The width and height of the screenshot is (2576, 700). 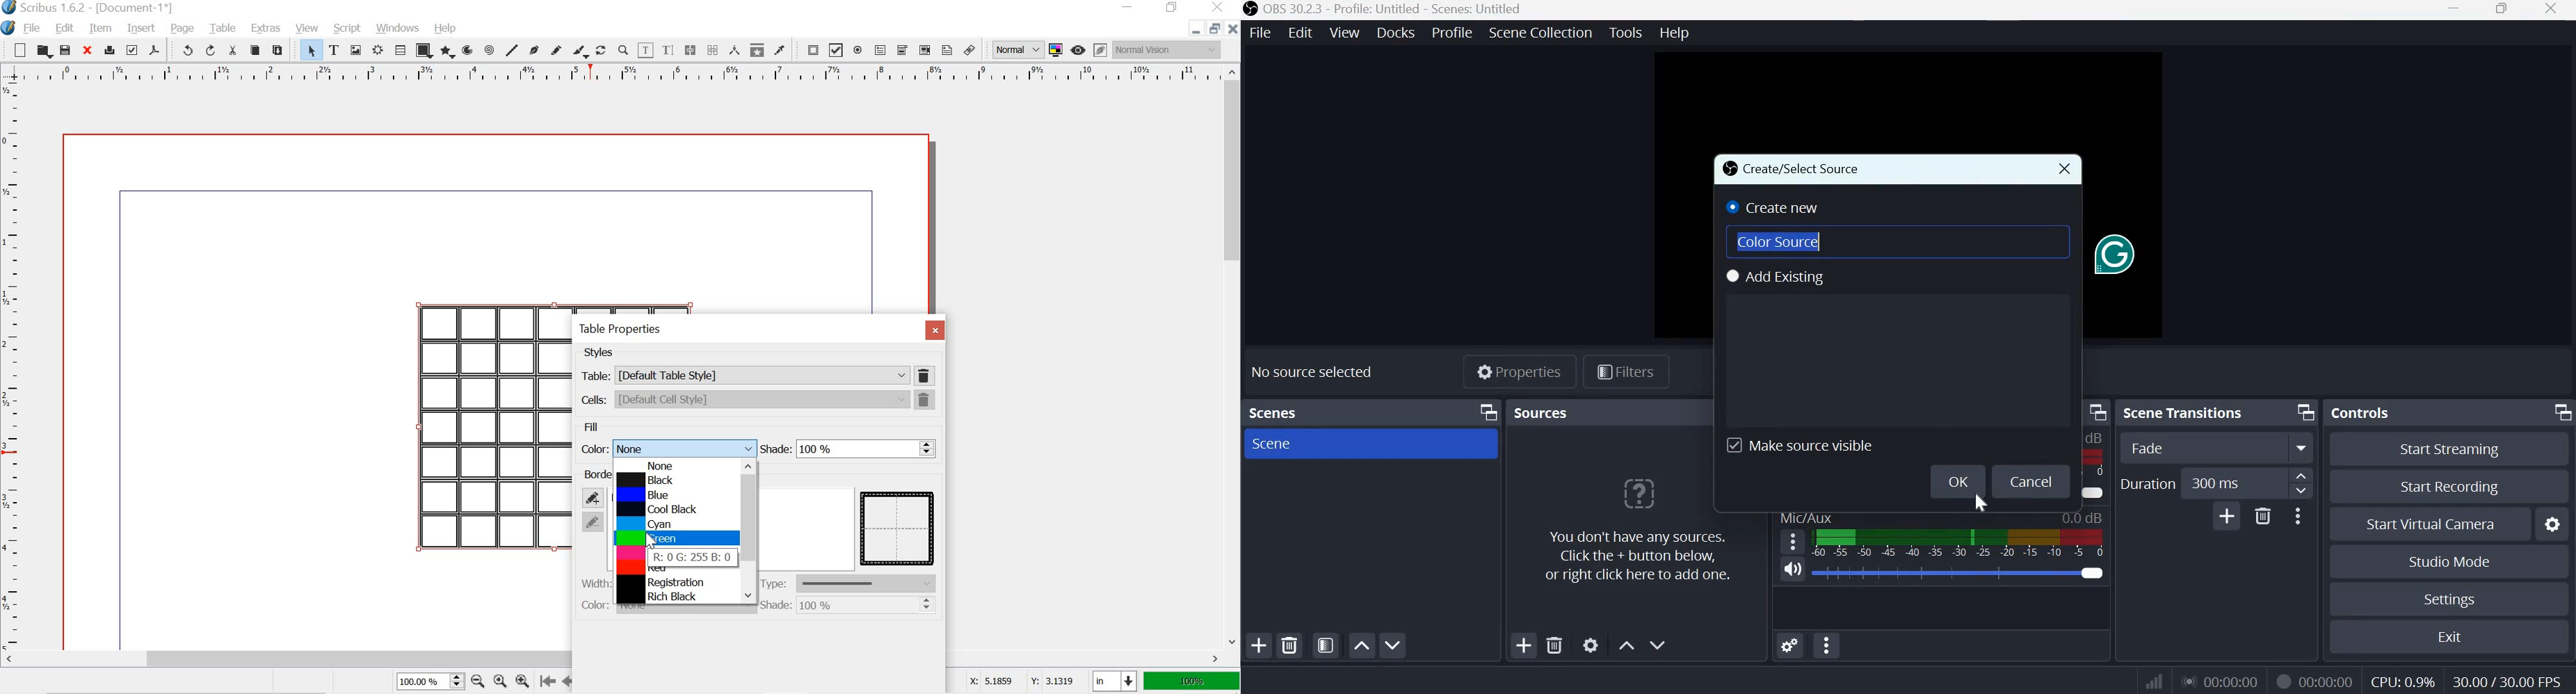 What do you see at coordinates (140, 26) in the screenshot?
I see `insert` at bounding box center [140, 26].